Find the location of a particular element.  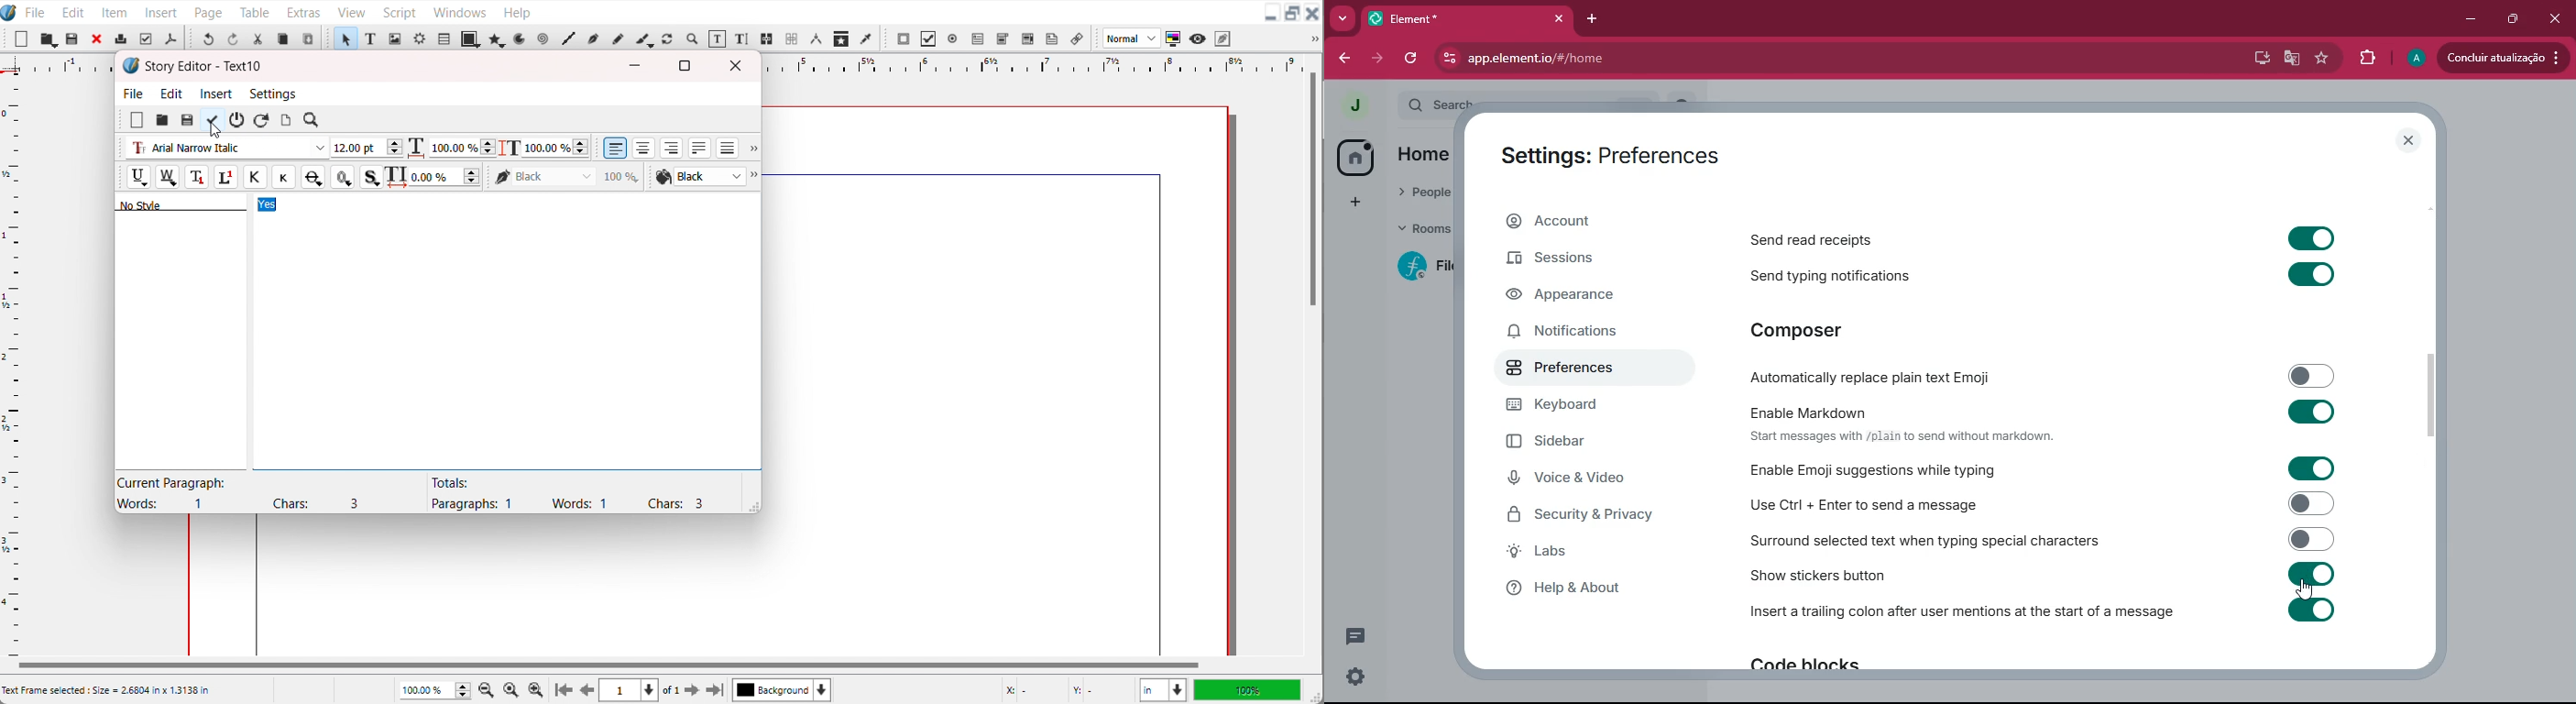

Text Width adjuster is located at coordinates (446, 177).